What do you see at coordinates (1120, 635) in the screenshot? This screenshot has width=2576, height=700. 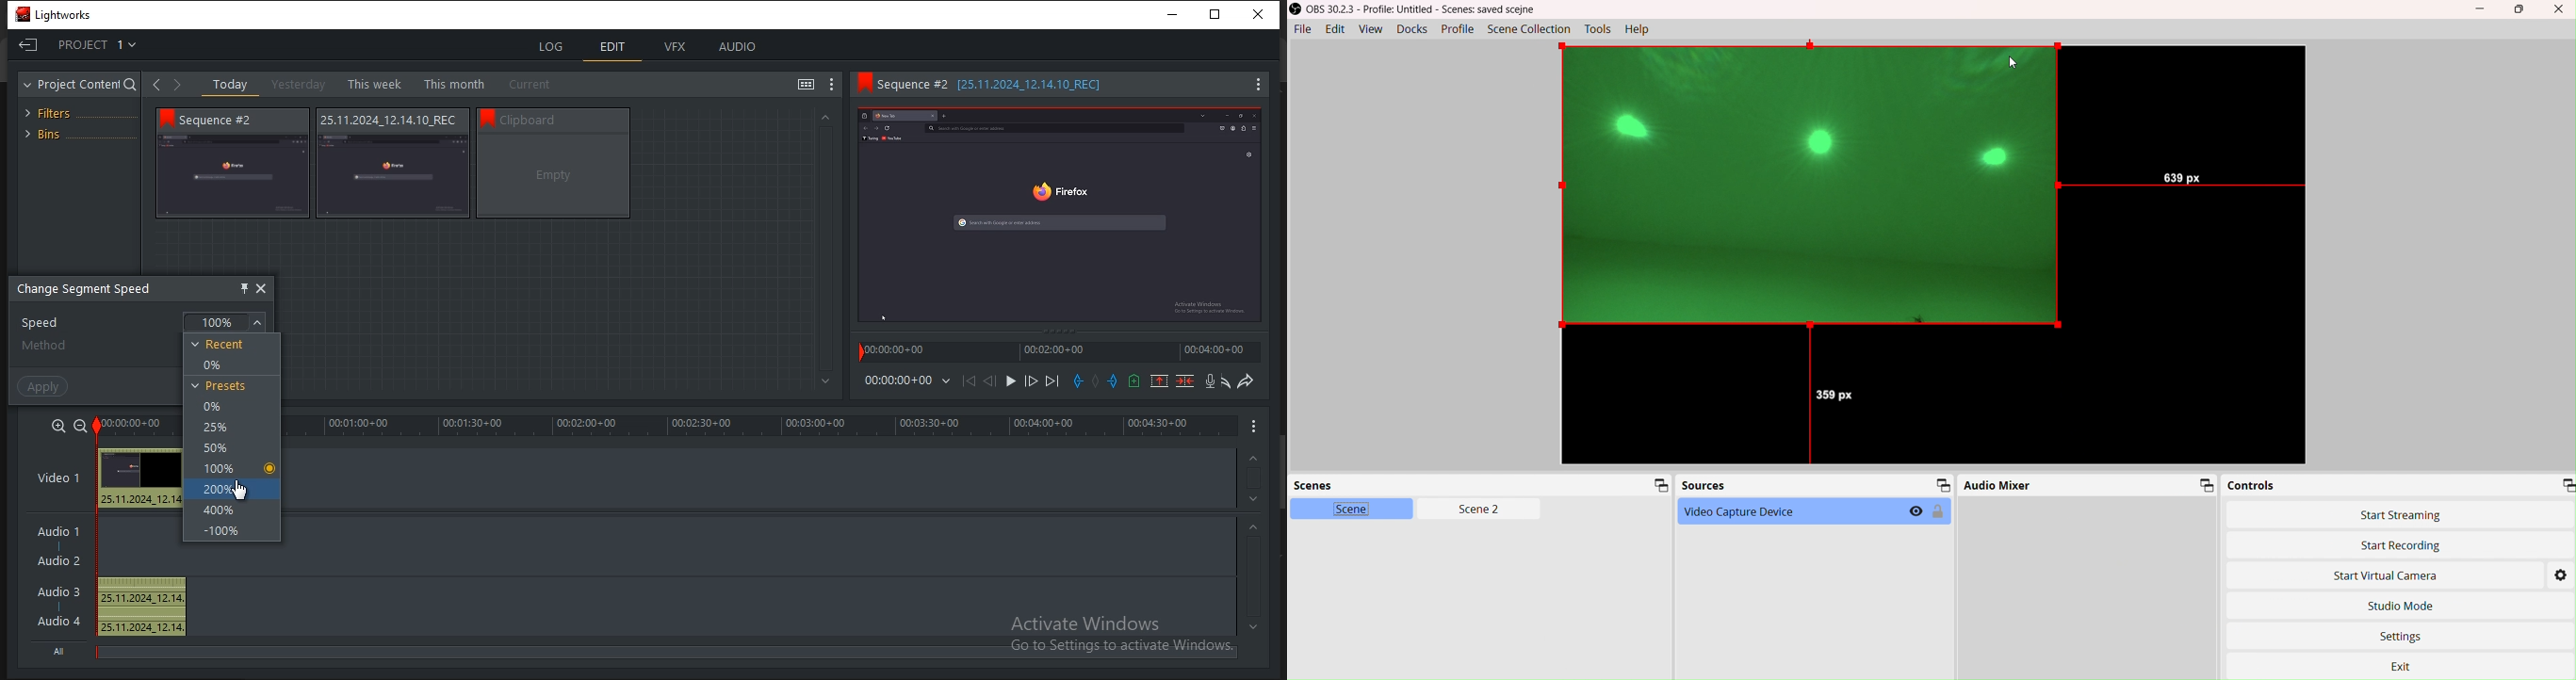 I see `Activate windows, Go to settings to activate windows` at bounding box center [1120, 635].